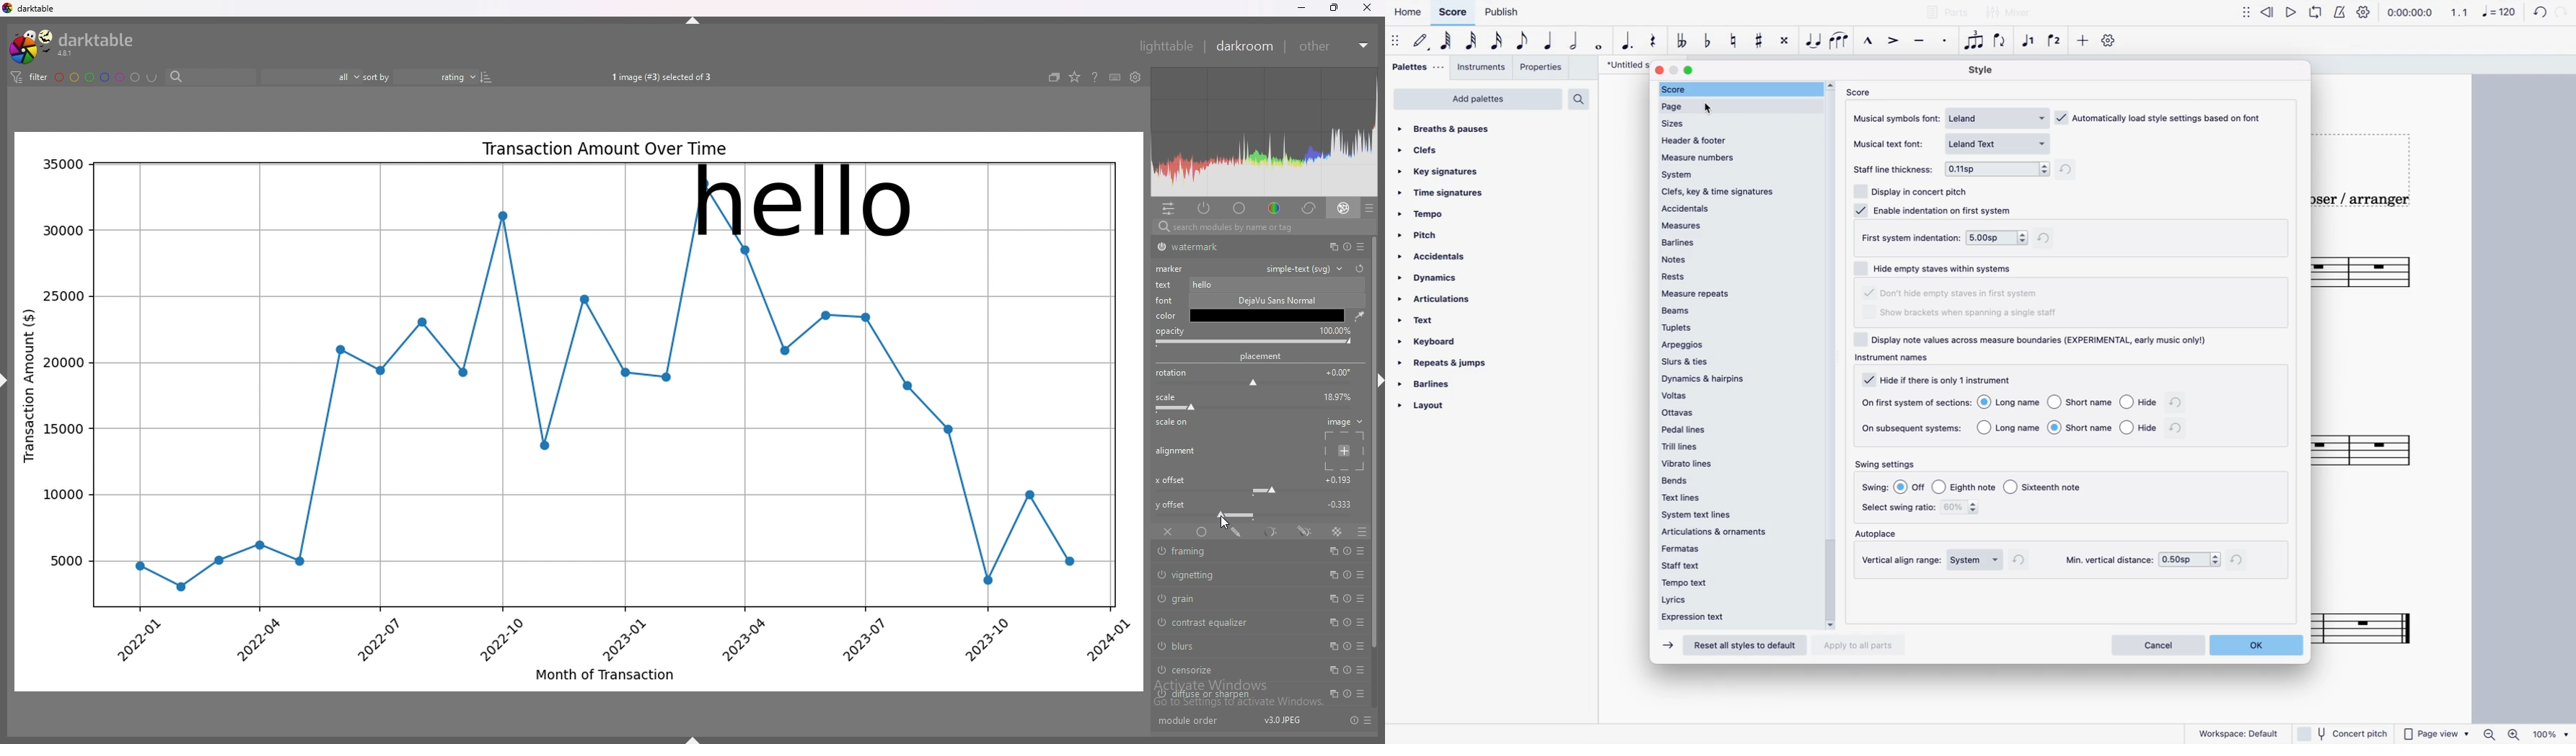 The image size is (2576, 756). Describe the element at coordinates (1547, 43) in the screenshot. I see `quarter note` at that location.